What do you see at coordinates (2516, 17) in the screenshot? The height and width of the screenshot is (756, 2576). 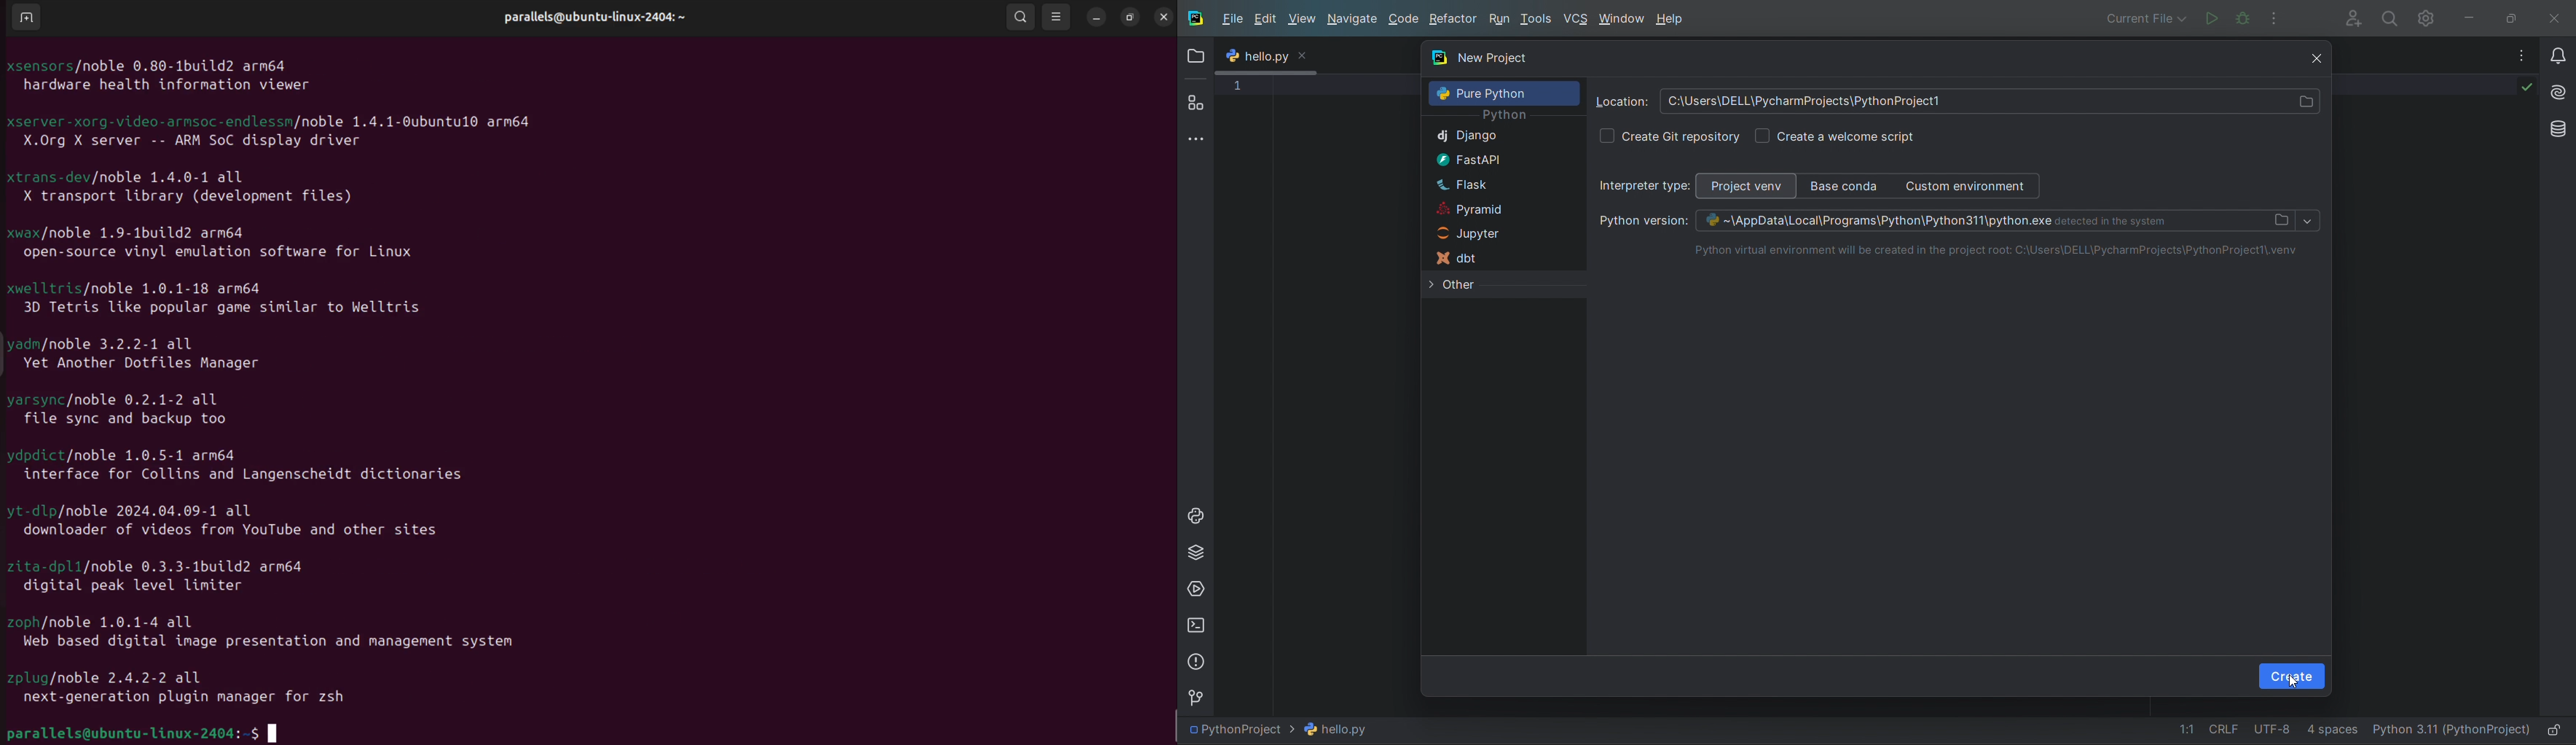 I see `maximize` at bounding box center [2516, 17].